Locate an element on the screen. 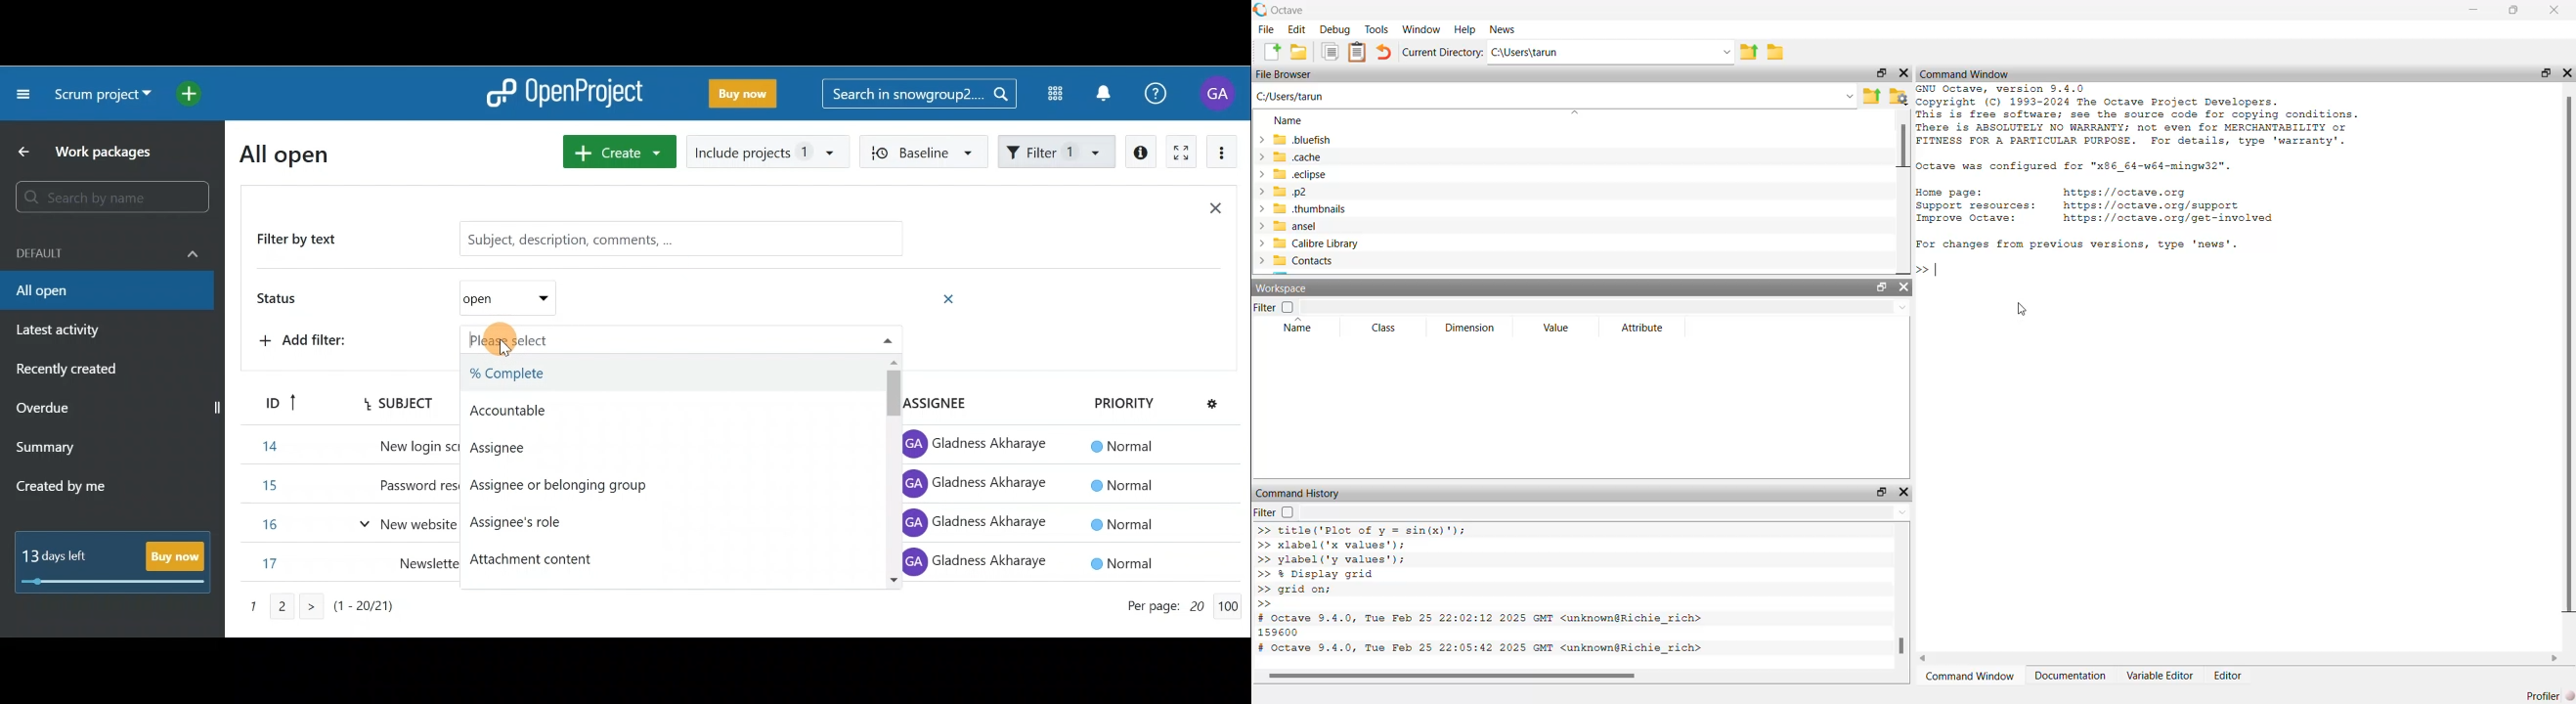 This screenshot has width=2576, height=728. Name is located at coordinates (1287, 120).